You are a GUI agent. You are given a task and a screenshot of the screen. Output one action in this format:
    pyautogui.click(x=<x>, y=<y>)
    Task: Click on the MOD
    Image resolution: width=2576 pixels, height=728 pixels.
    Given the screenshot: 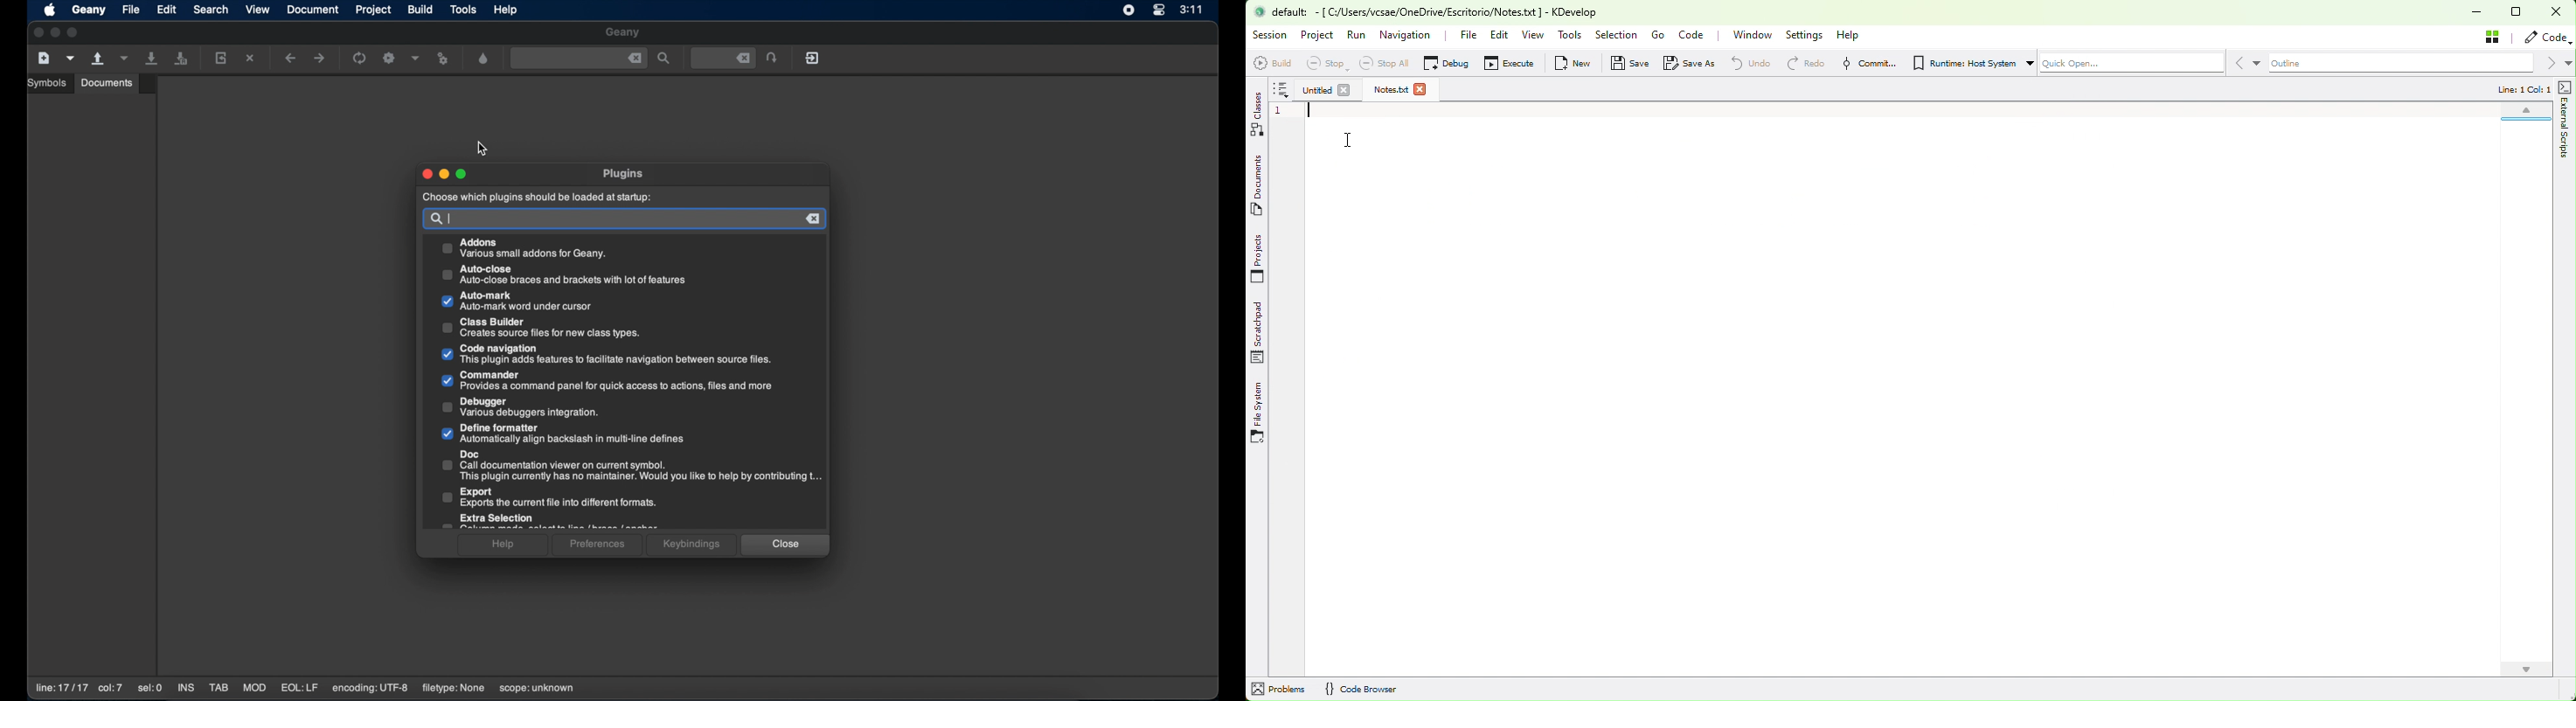 What is the action you would take?
    pyautogui.click(x=254, y=688)
    